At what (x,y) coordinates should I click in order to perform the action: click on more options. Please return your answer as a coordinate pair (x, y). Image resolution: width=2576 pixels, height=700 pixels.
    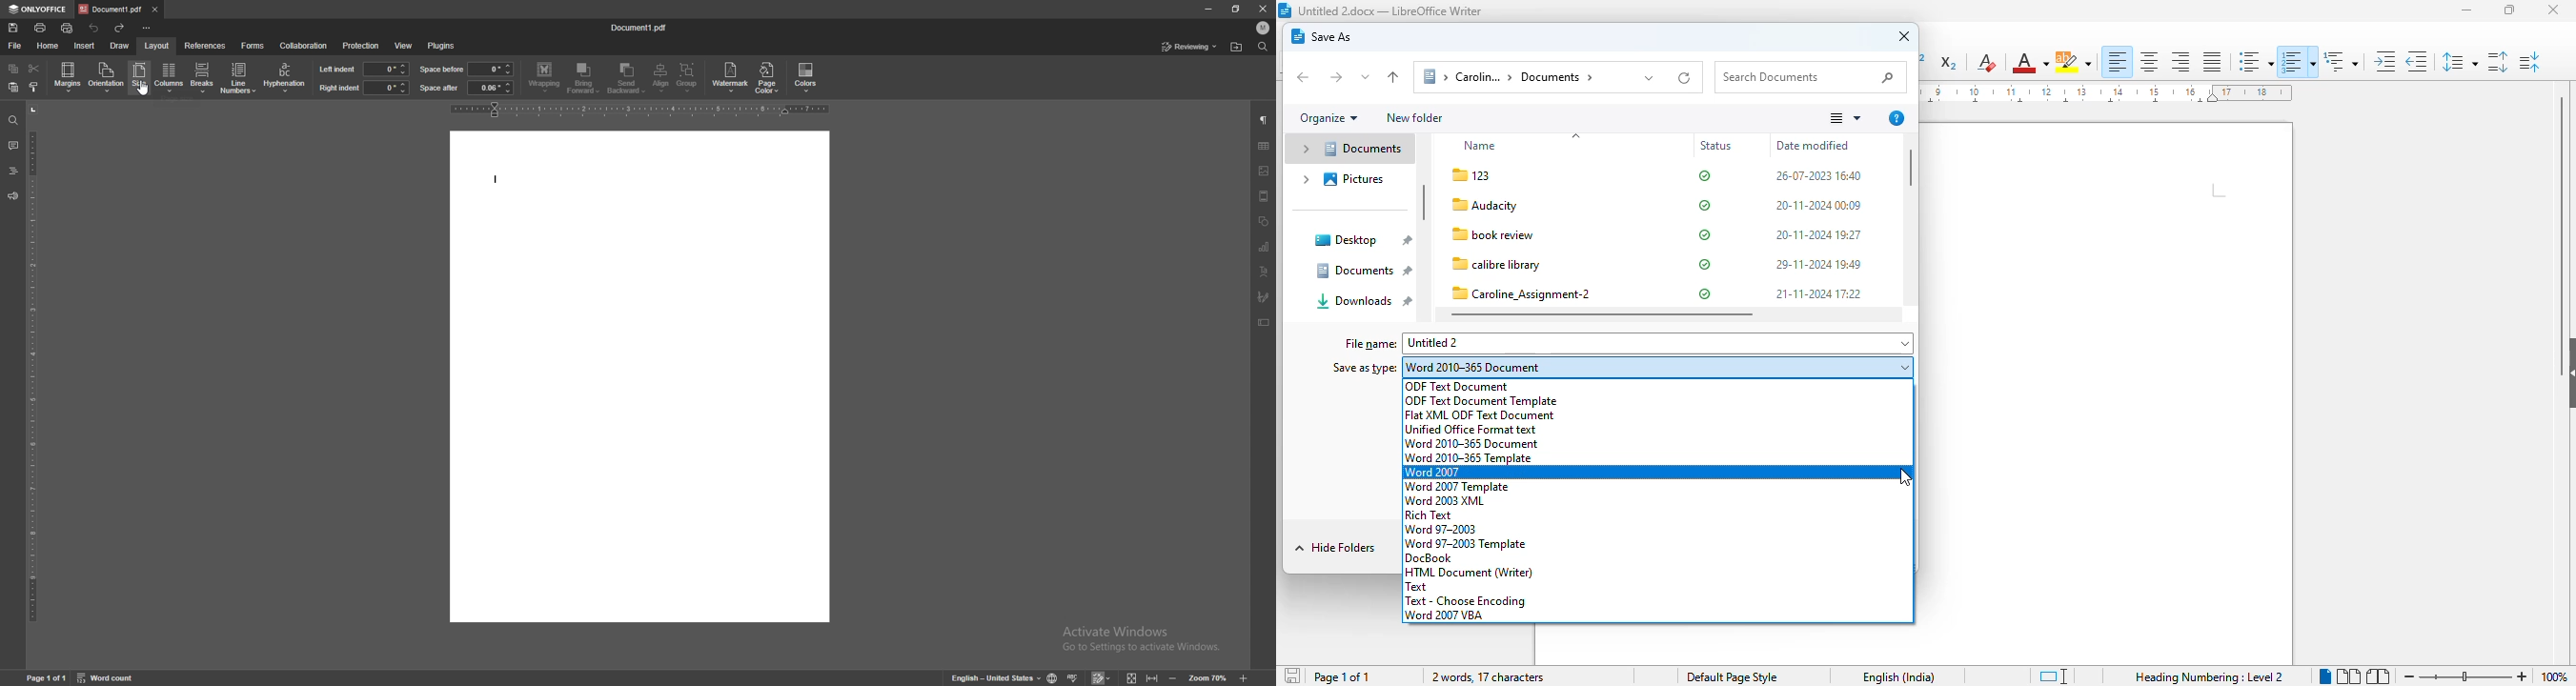
    Looking at the image, I should click on (1897, 118).